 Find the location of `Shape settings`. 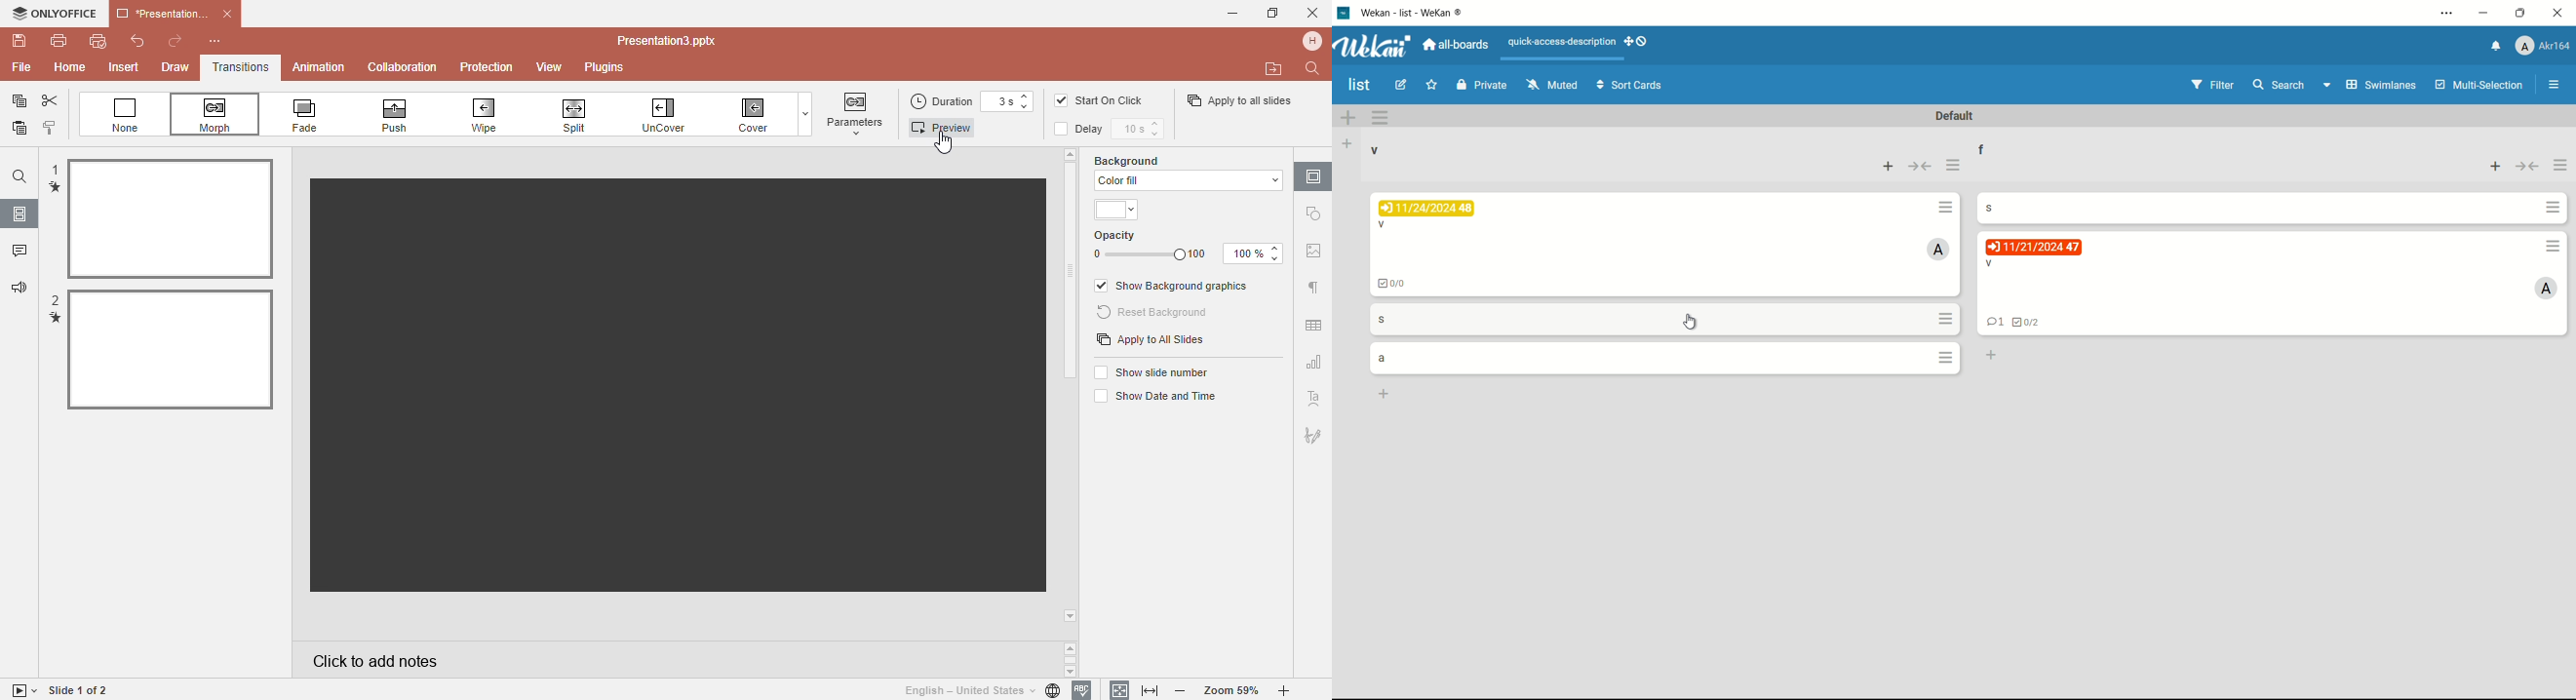

Shape settings is located at coordinates (1315, 214).